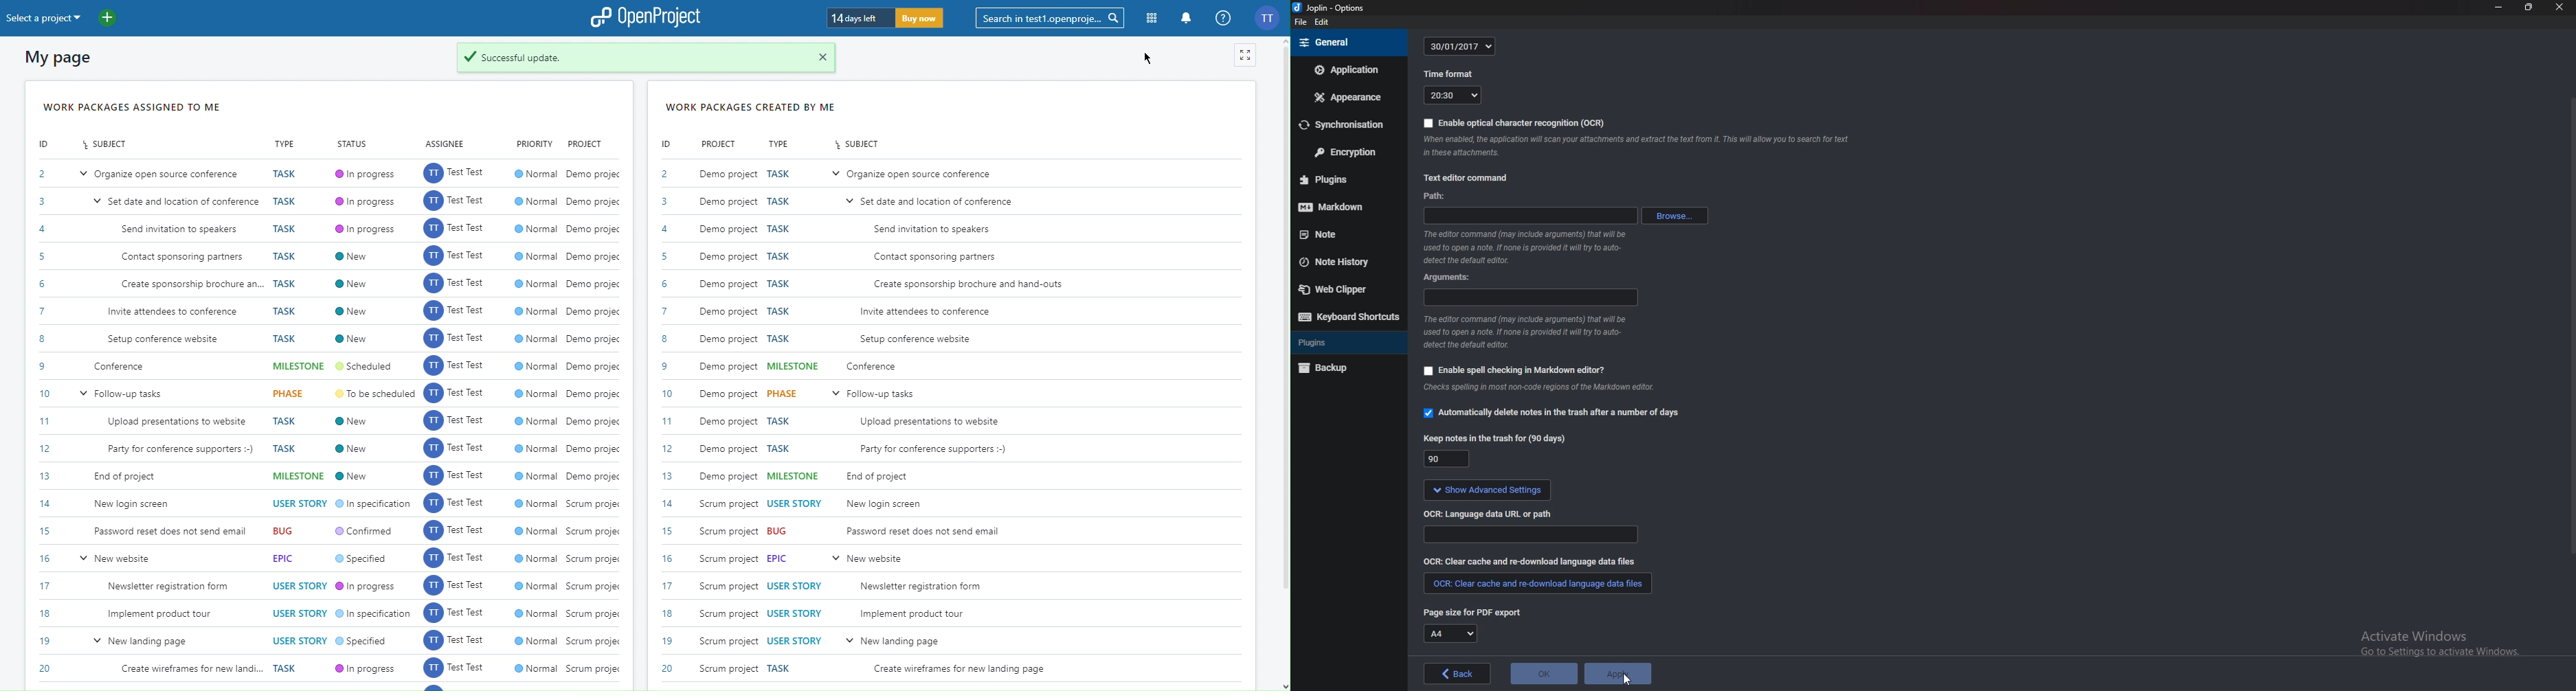 The width and height of the screenshot is (2576, 700). I want to click on Scheduled, so click(368, 367).